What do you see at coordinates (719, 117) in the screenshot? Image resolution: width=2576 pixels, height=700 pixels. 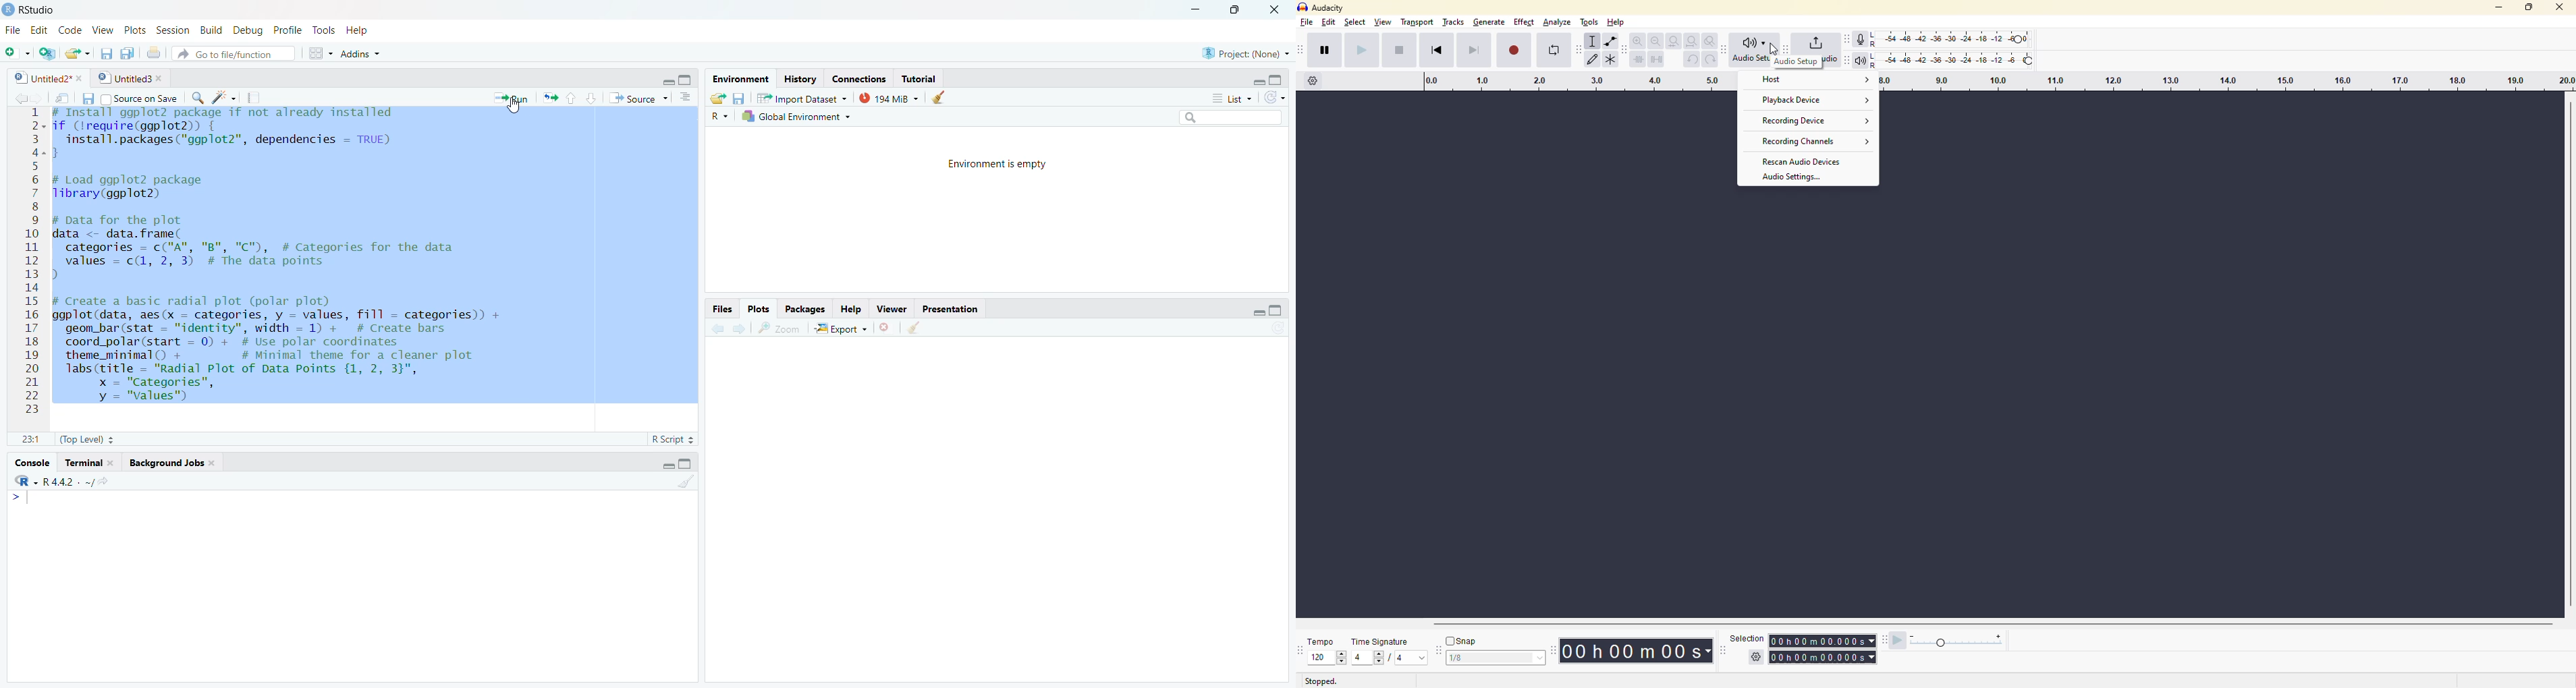 I see `` at bounding box center [719, 117].